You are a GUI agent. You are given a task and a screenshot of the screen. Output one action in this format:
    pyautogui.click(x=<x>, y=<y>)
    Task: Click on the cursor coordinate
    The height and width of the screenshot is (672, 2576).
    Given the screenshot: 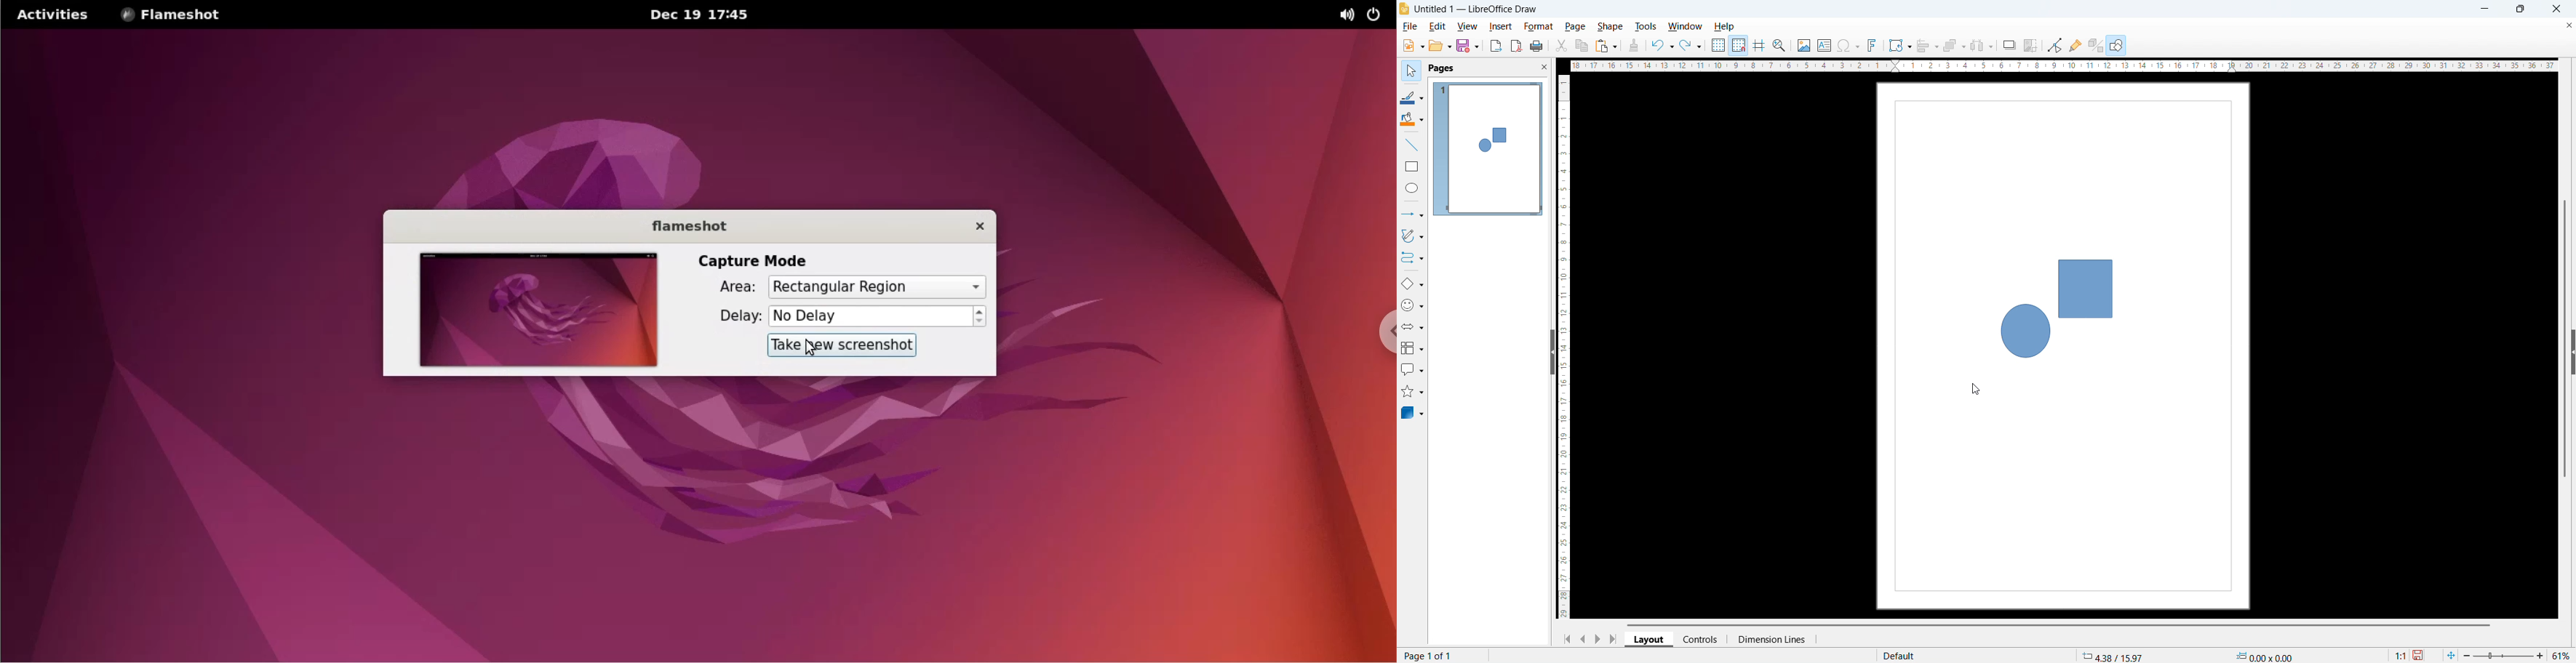 What is the action you would take?
    pyautogui.click(x=2113, y=656)
    